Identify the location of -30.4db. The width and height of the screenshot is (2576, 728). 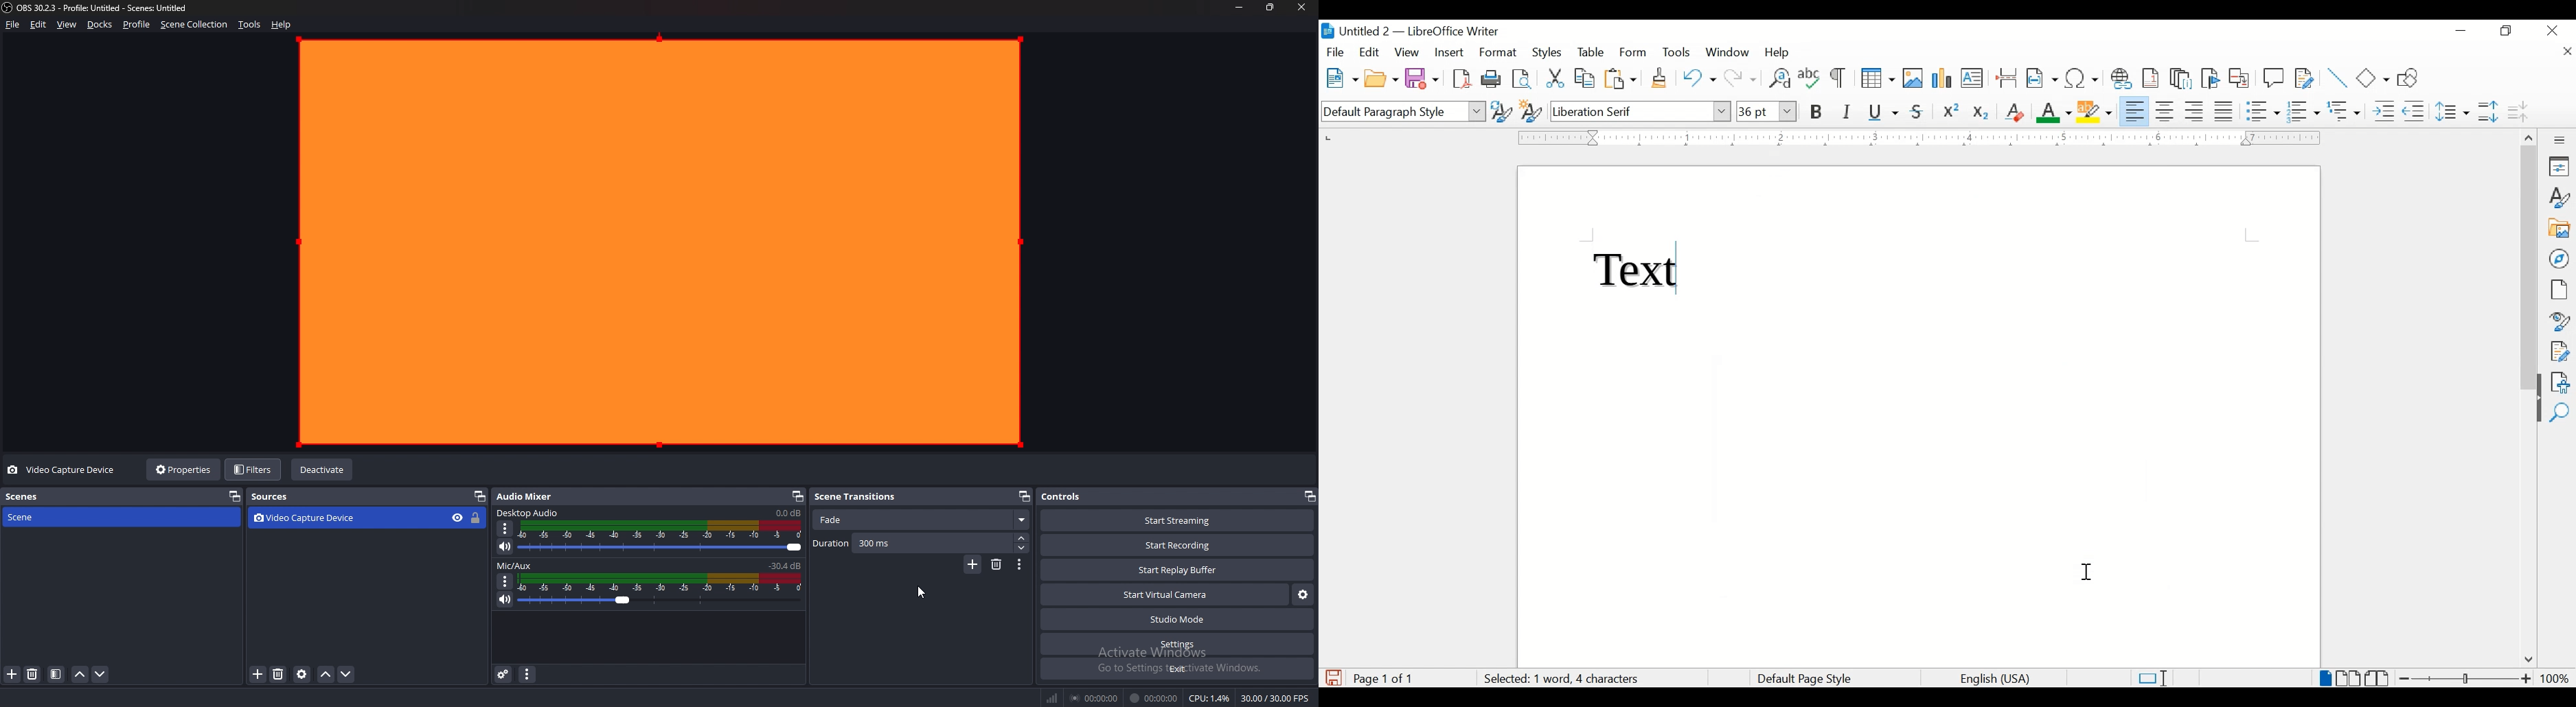
(785, 566).